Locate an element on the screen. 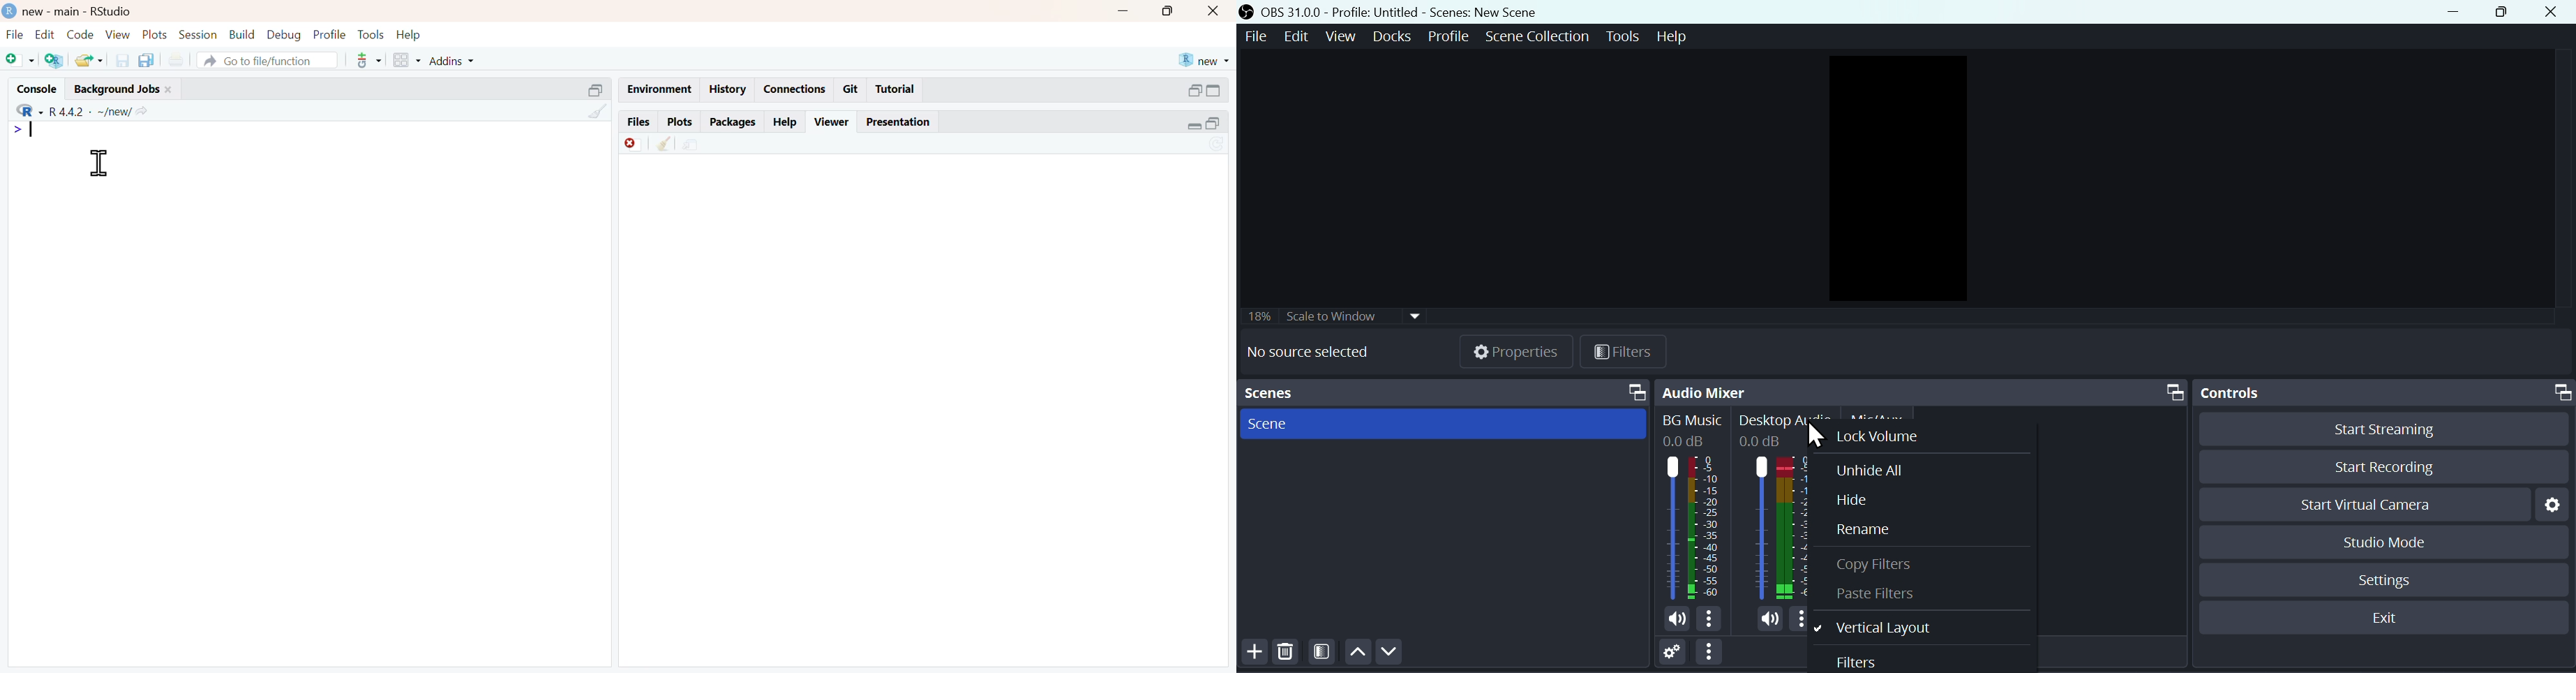  Down is located at coordinates (1394, 652).